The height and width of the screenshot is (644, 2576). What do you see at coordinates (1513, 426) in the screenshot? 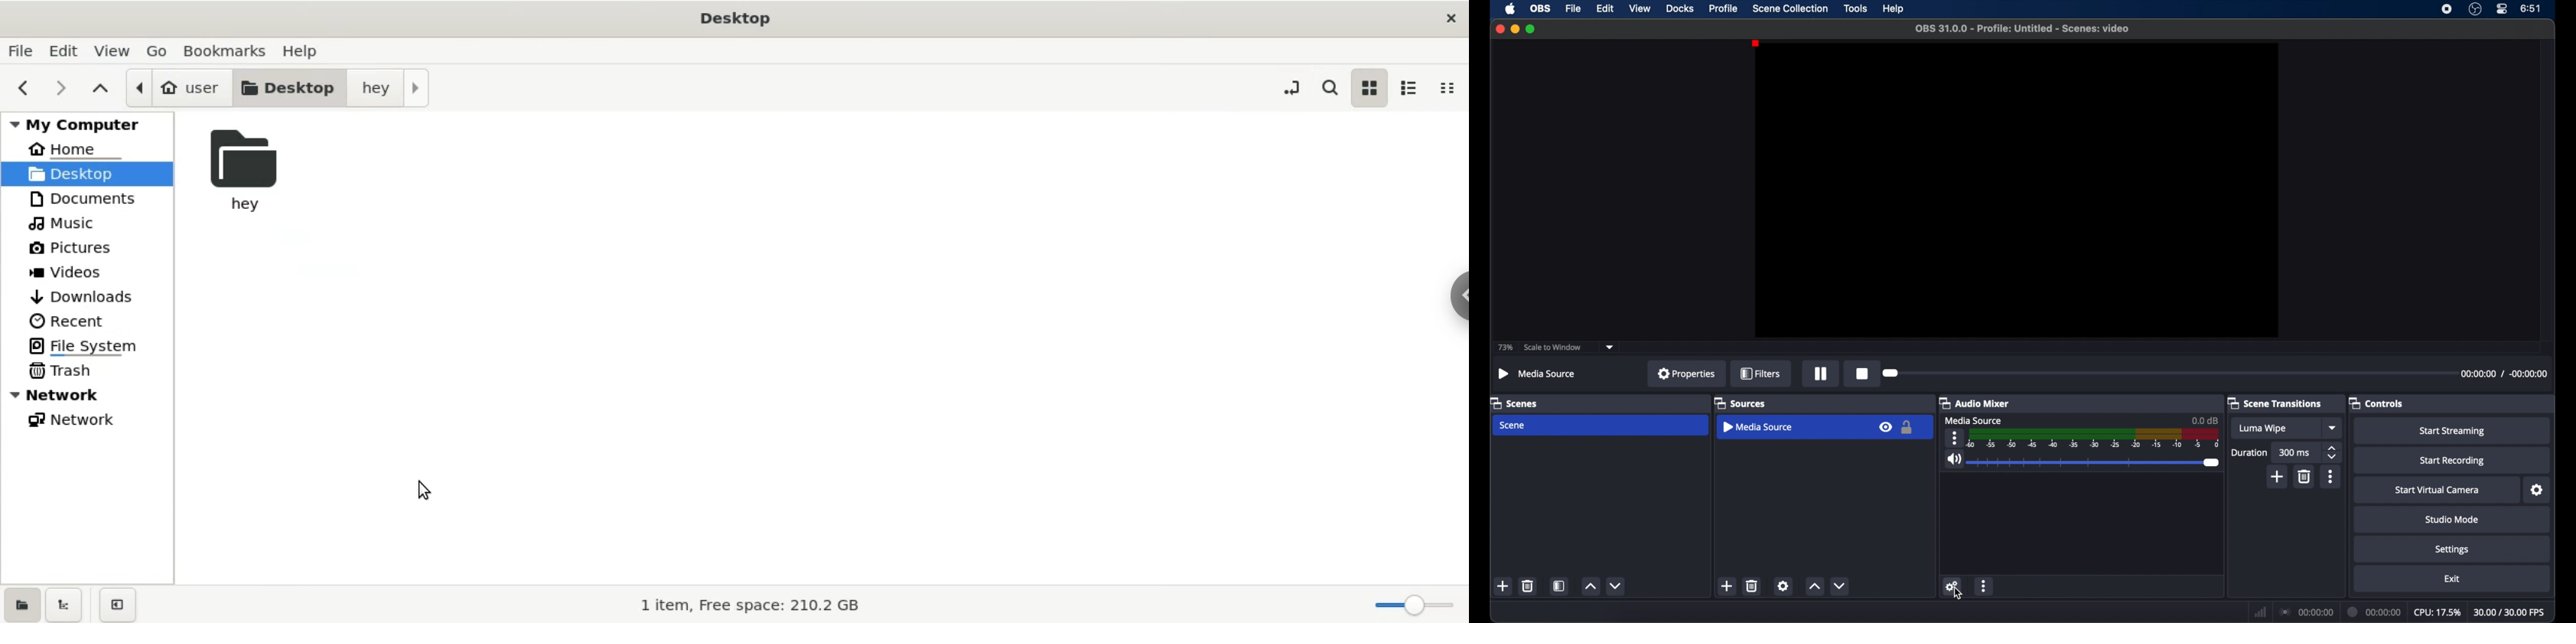
I see `scene` at bounding box center [1513, 426].